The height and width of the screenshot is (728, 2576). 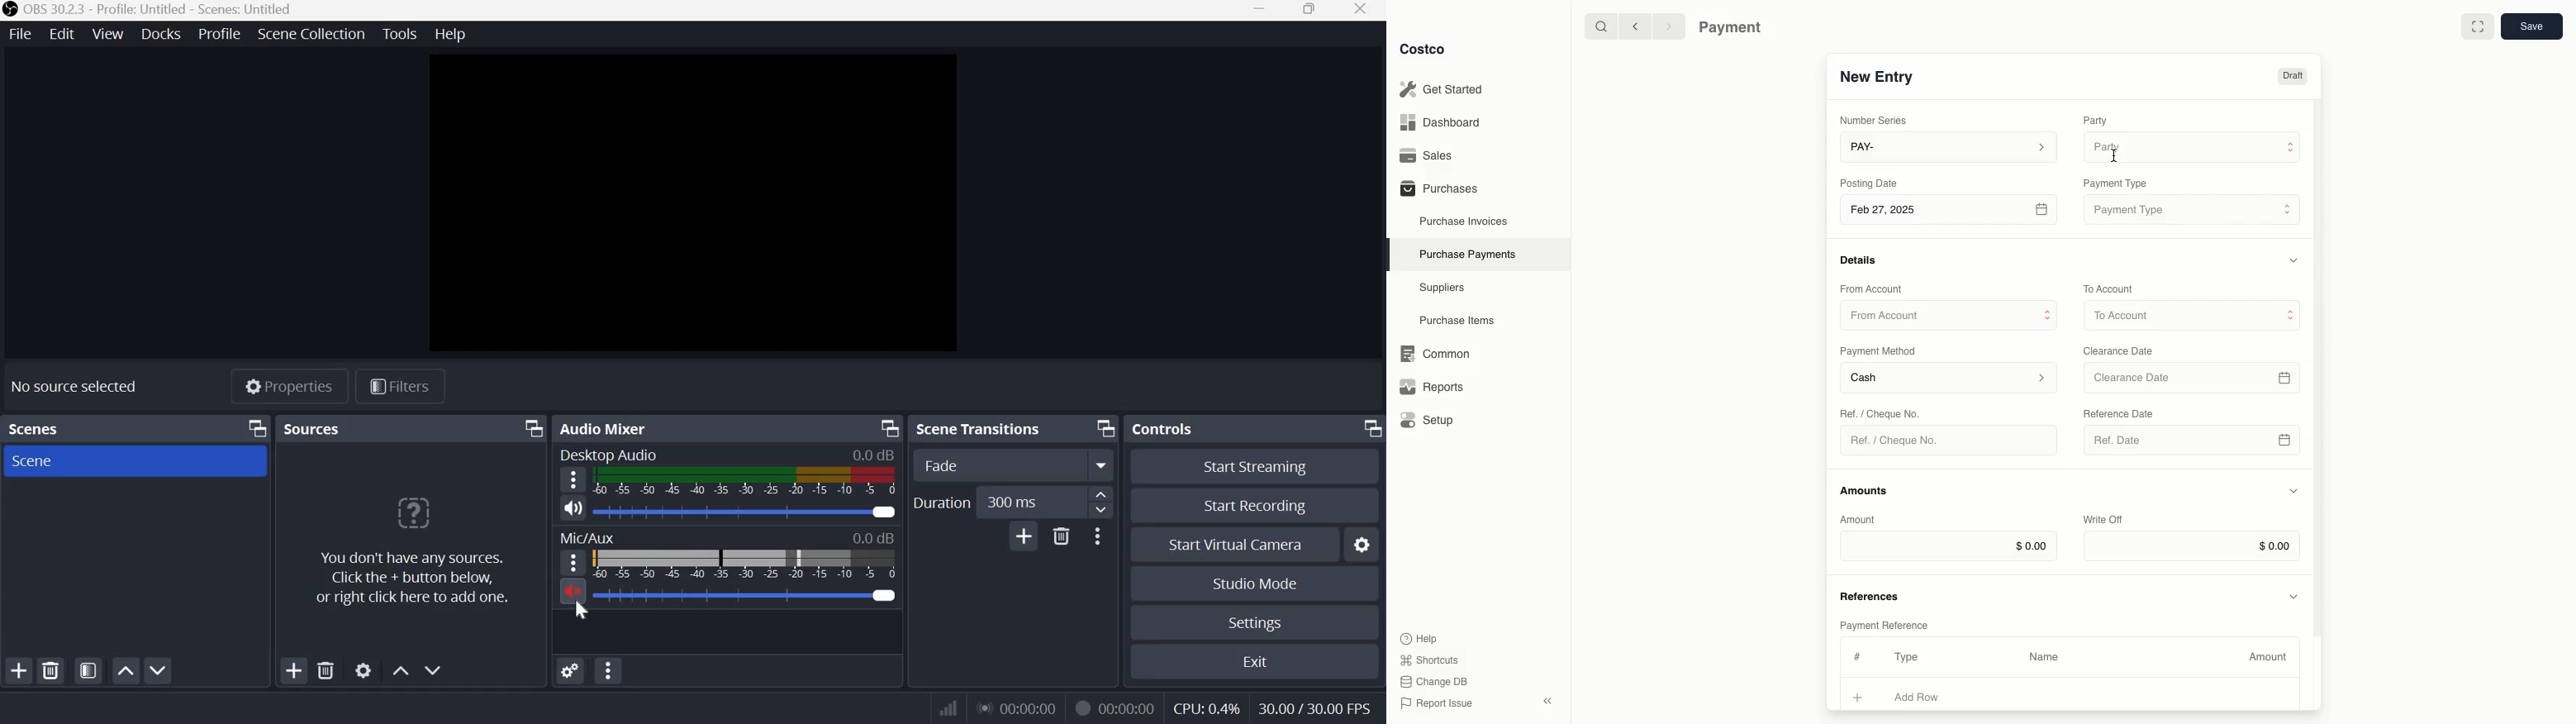 I want to click on New Entry, so click(x=1878, y=76).